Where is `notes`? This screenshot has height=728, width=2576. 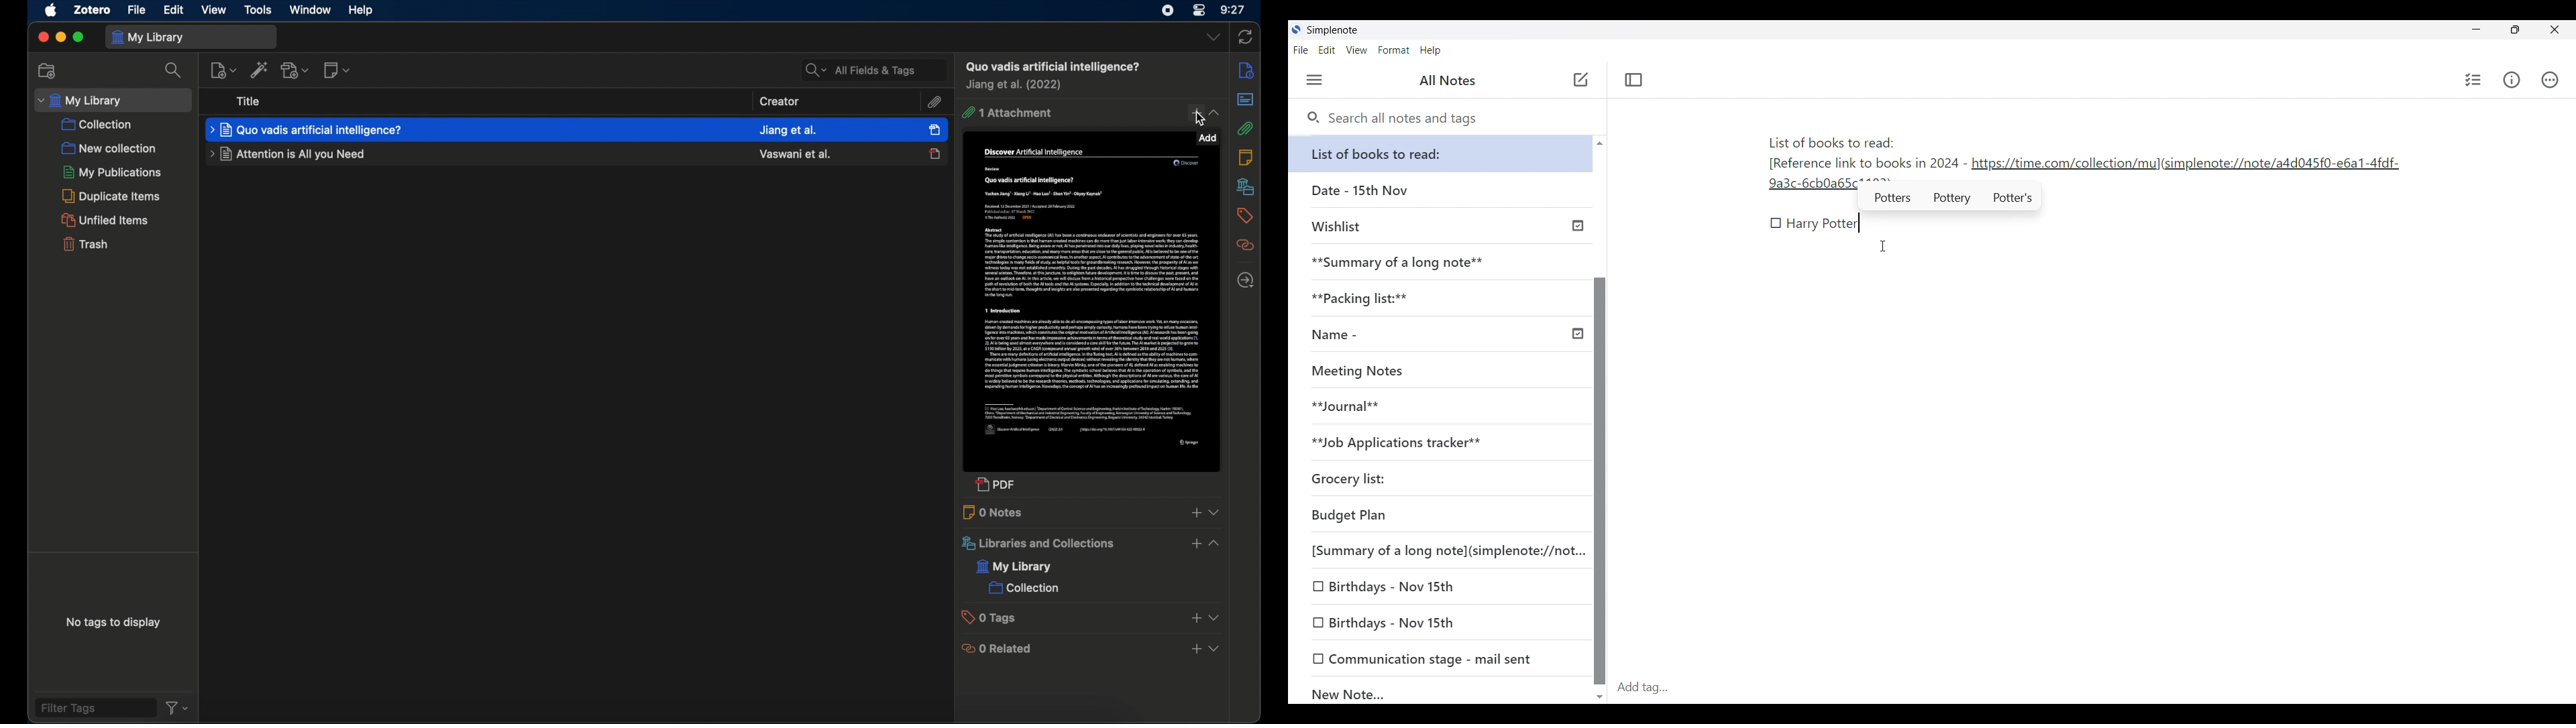
notes is located at coordinates (1246, 157).